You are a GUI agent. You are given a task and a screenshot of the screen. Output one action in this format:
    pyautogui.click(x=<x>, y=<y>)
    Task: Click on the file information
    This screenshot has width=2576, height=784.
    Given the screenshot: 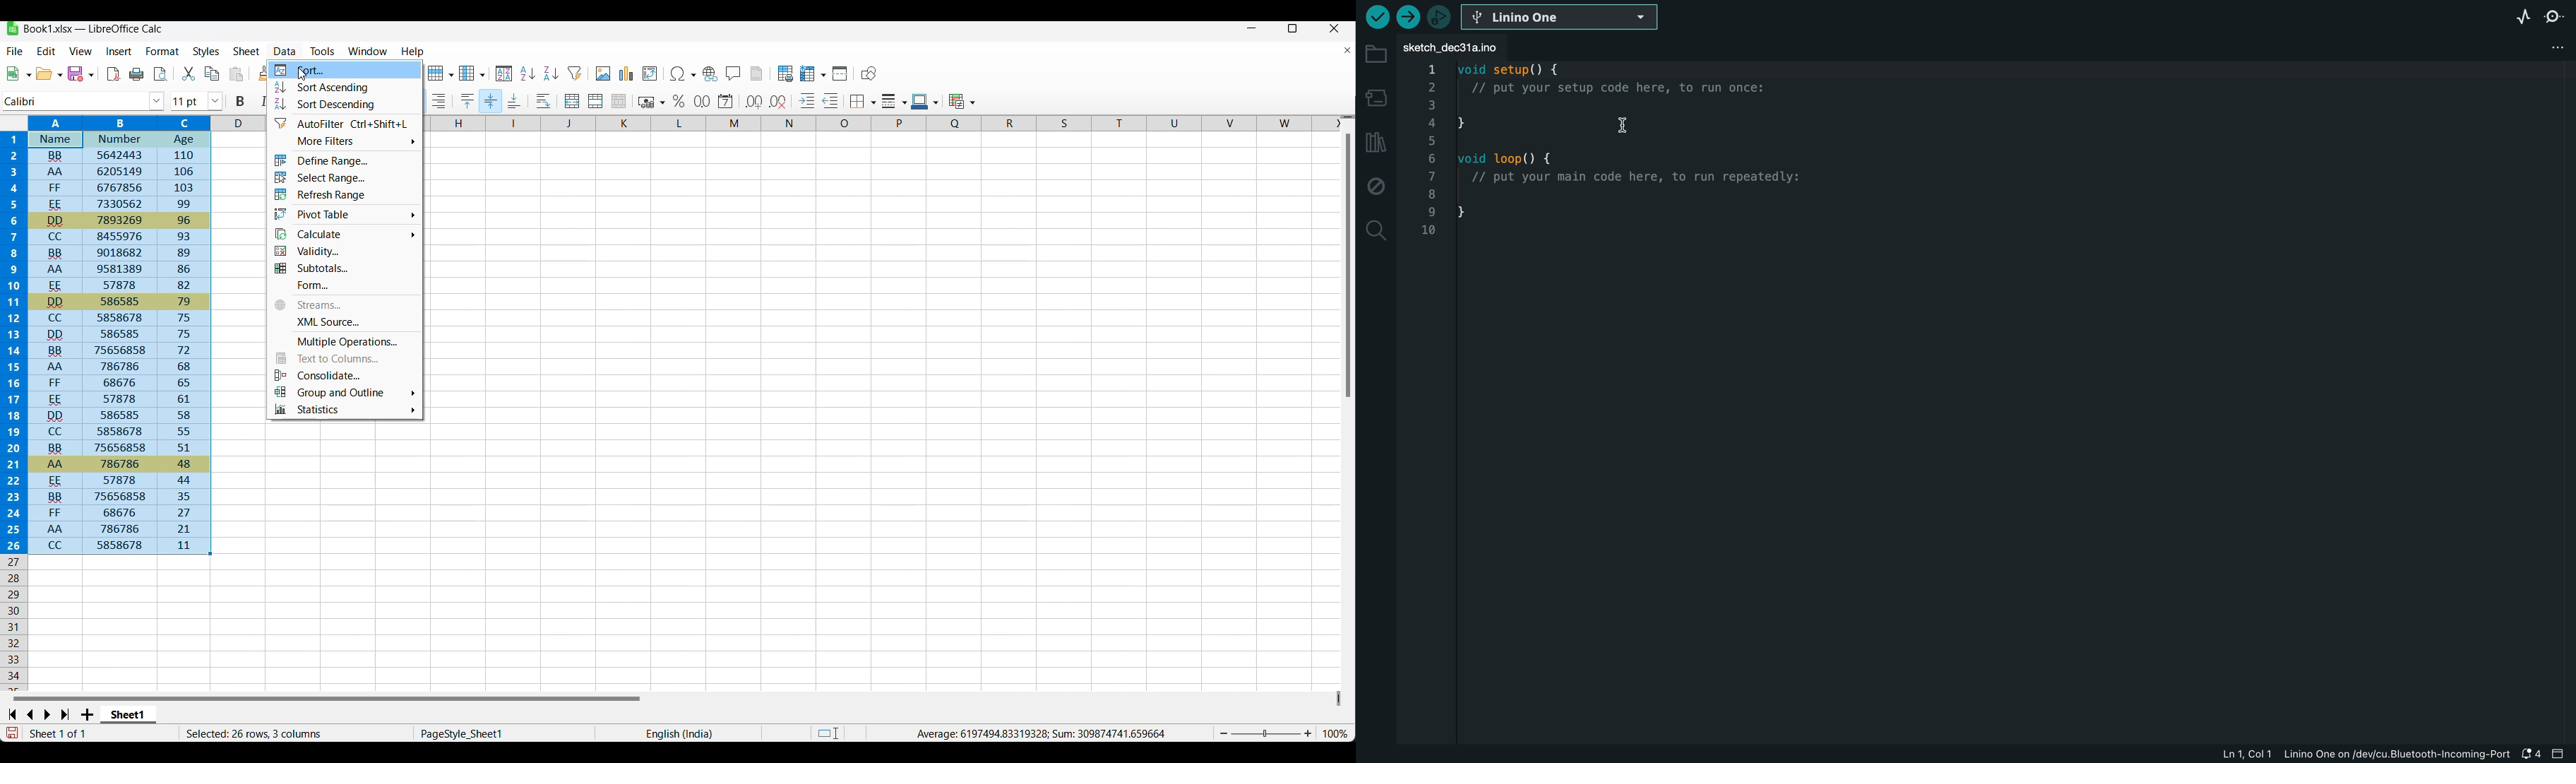 What is the action you would take?
    pyautogui.click(x=2360, y=755)
    